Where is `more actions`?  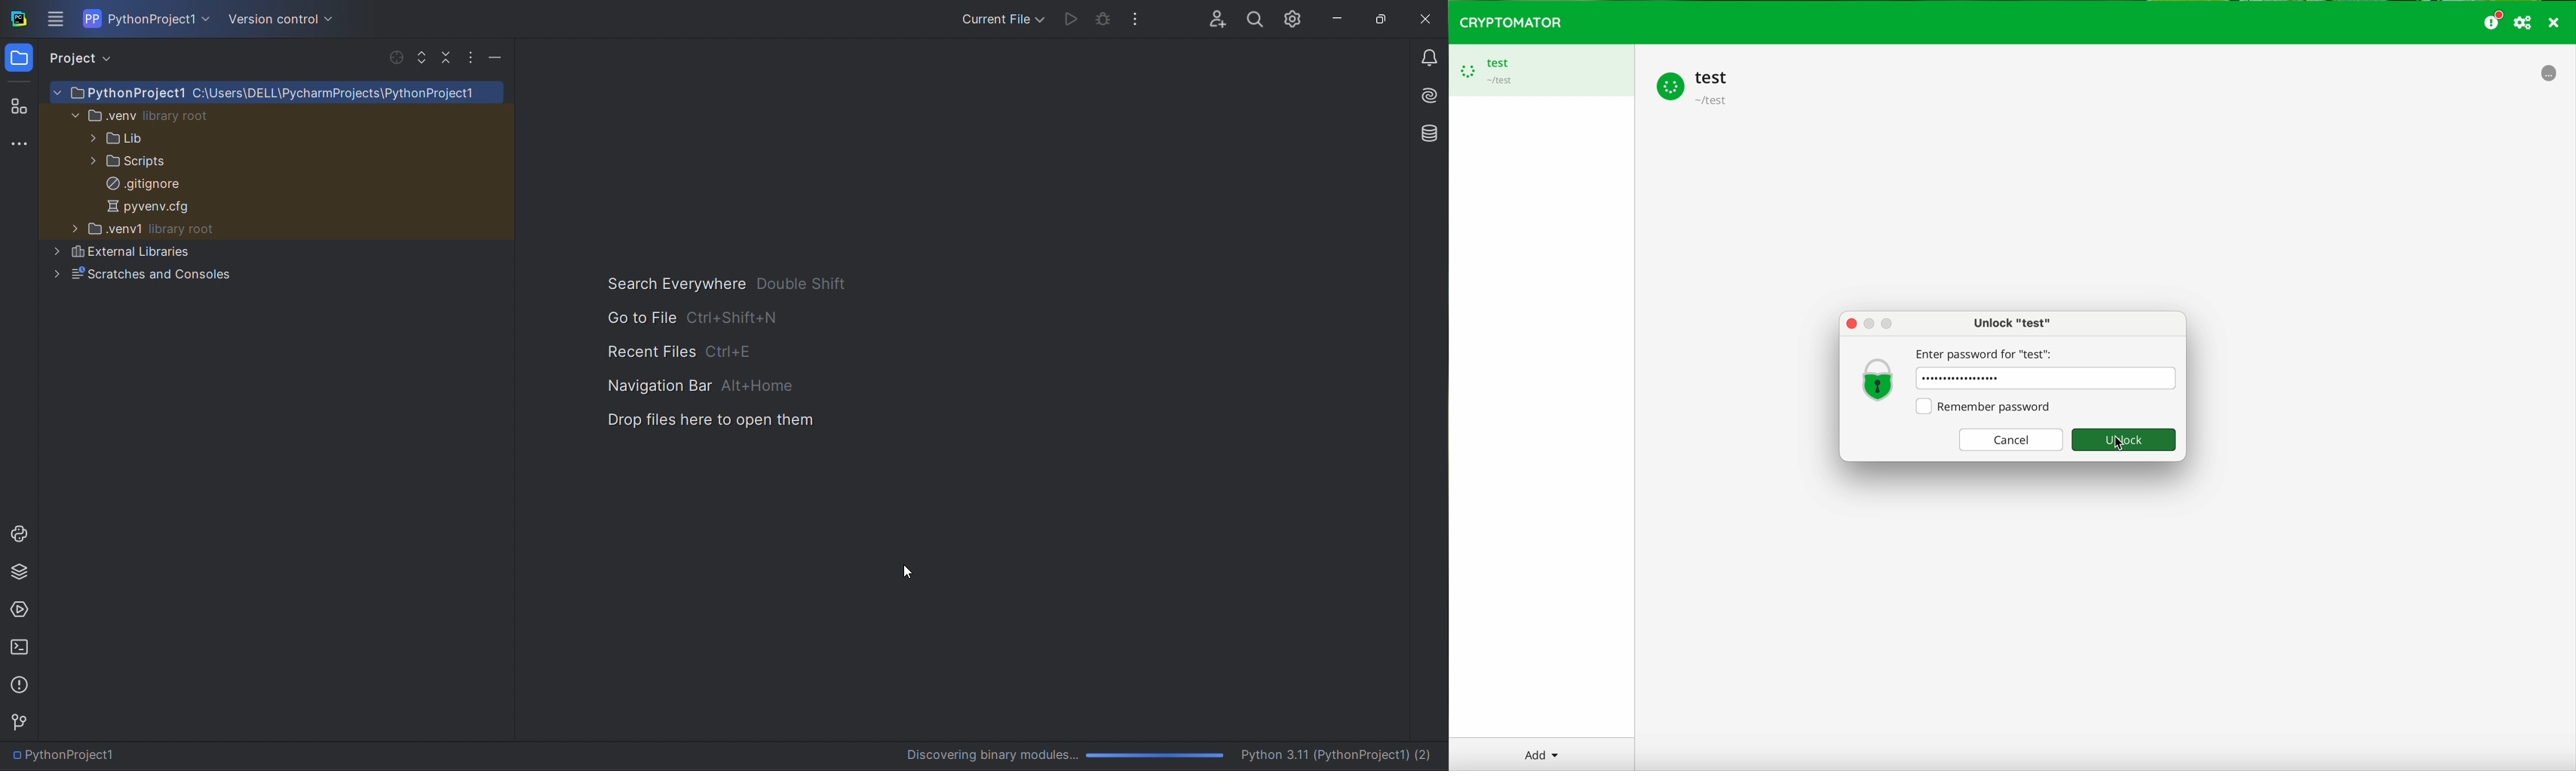
more actions is located at coordinates (1141, 17).